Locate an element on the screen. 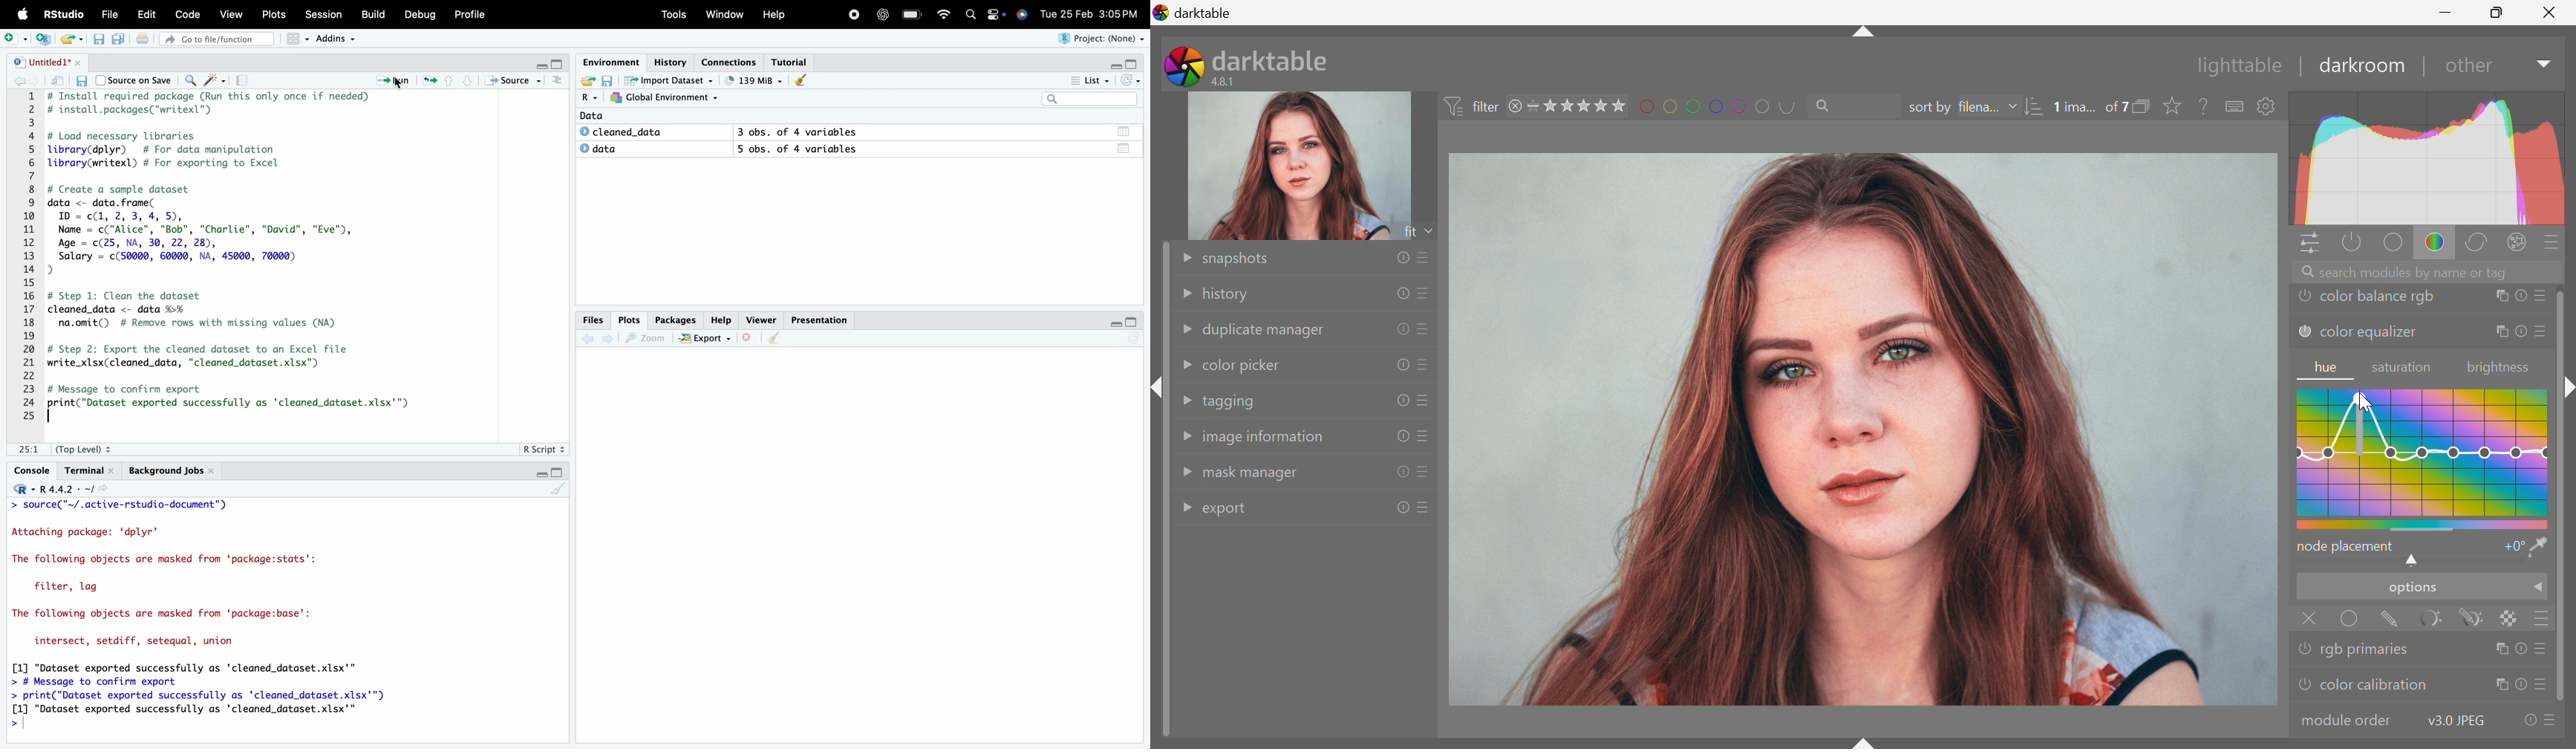 Image resolution: width=2576 pixels, height=756 pixels. Save all open documents (Ctrl + Alt + S) is located at coordinates (120, 40).